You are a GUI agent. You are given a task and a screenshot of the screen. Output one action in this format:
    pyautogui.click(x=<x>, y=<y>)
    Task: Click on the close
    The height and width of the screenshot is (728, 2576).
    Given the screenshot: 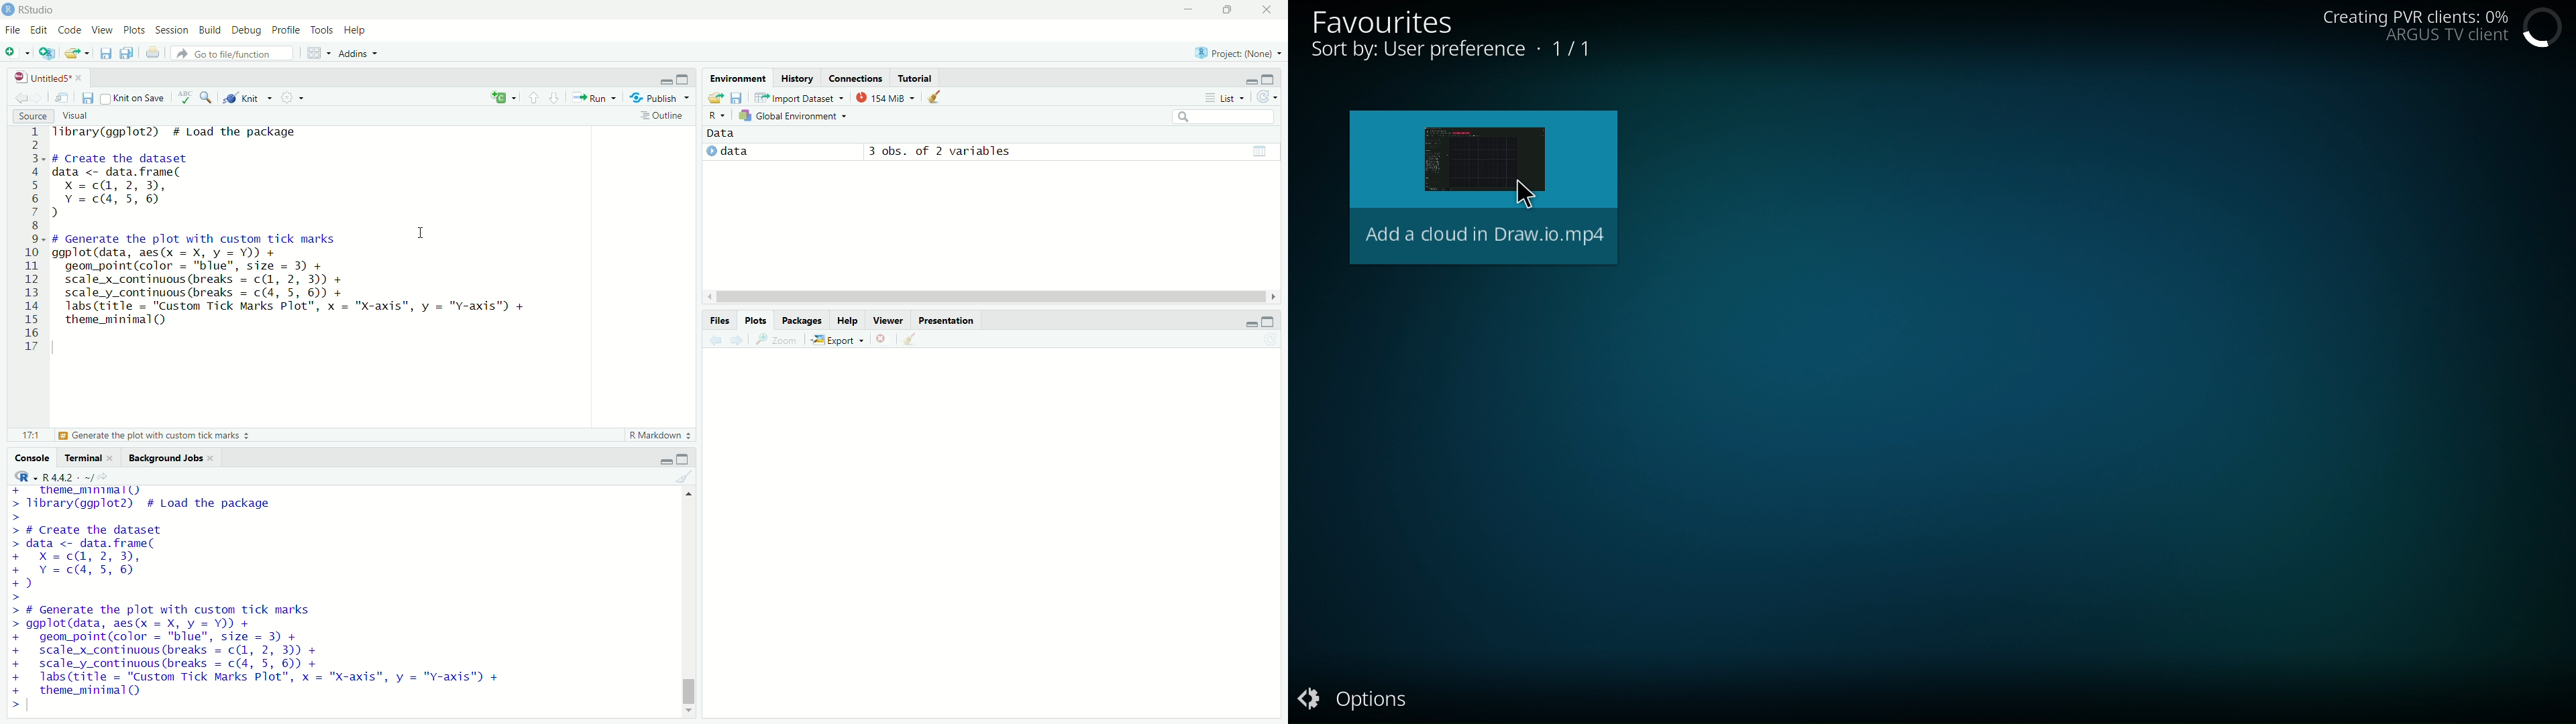 What is the action you would take?
    pyautogui.click(x=115, y=458)
    